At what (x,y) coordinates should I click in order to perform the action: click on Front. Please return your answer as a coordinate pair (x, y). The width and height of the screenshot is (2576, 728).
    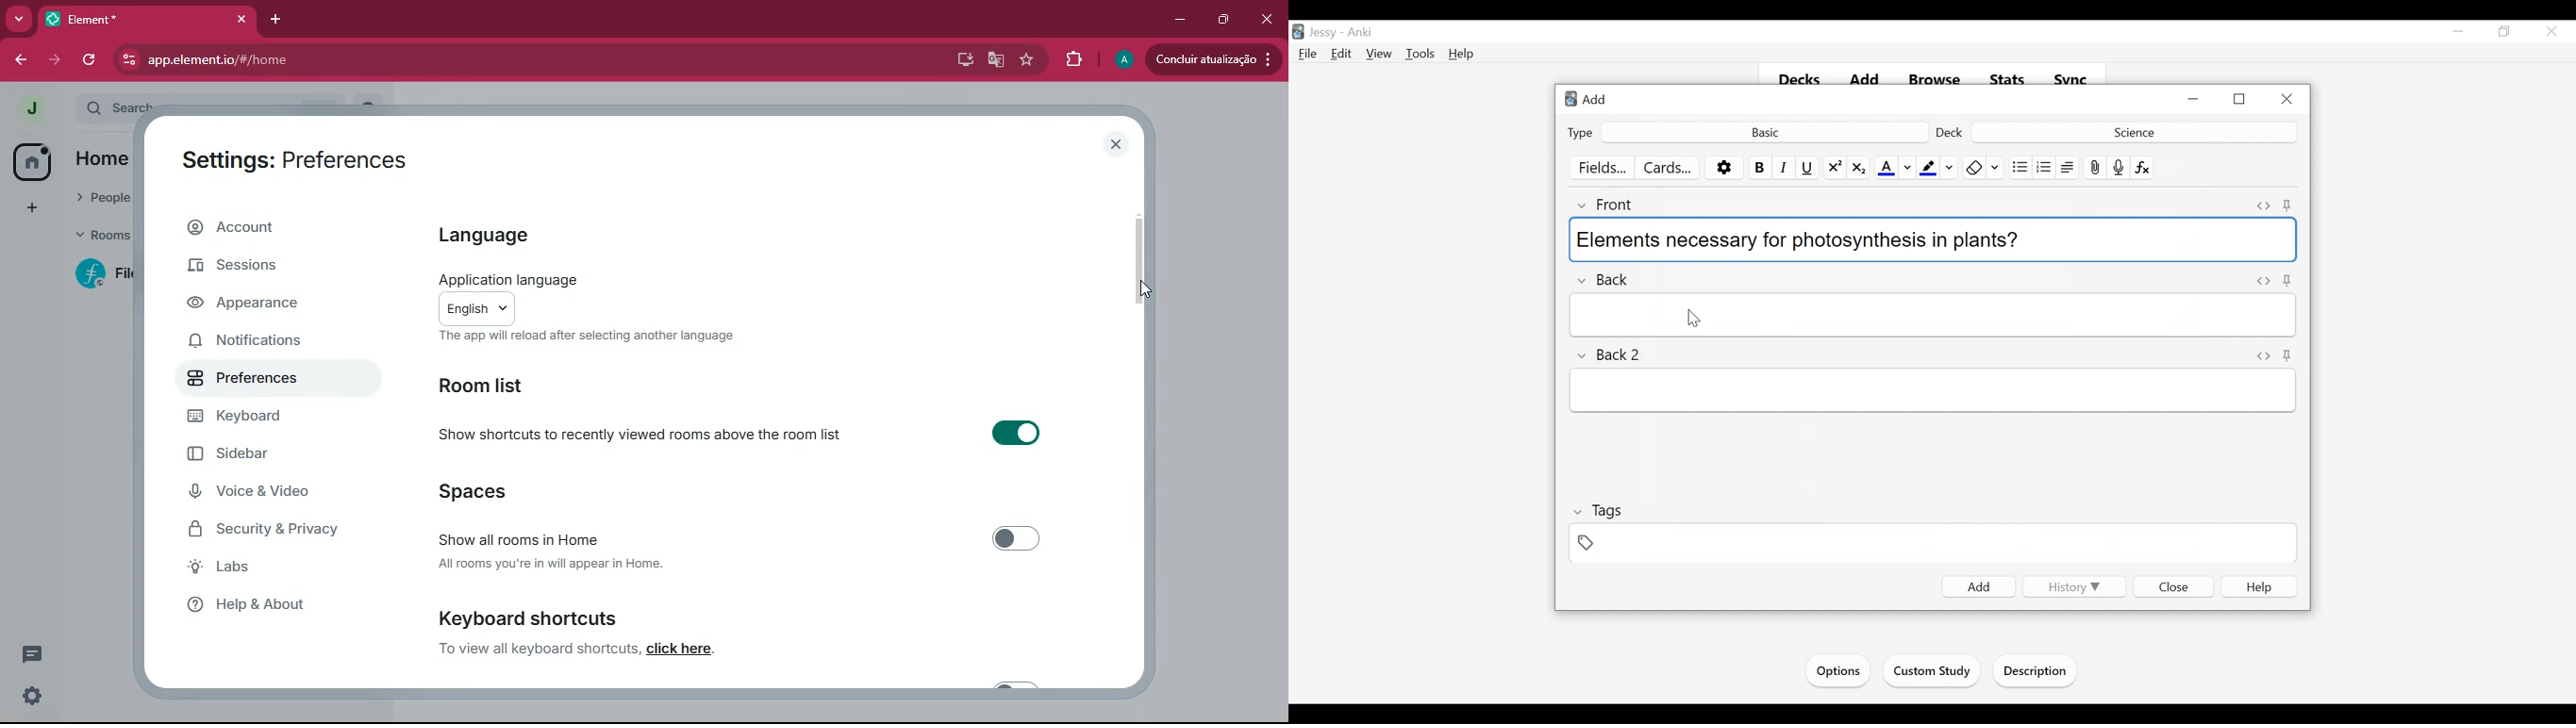
    Looking at the image, I should click on (1613, 204).